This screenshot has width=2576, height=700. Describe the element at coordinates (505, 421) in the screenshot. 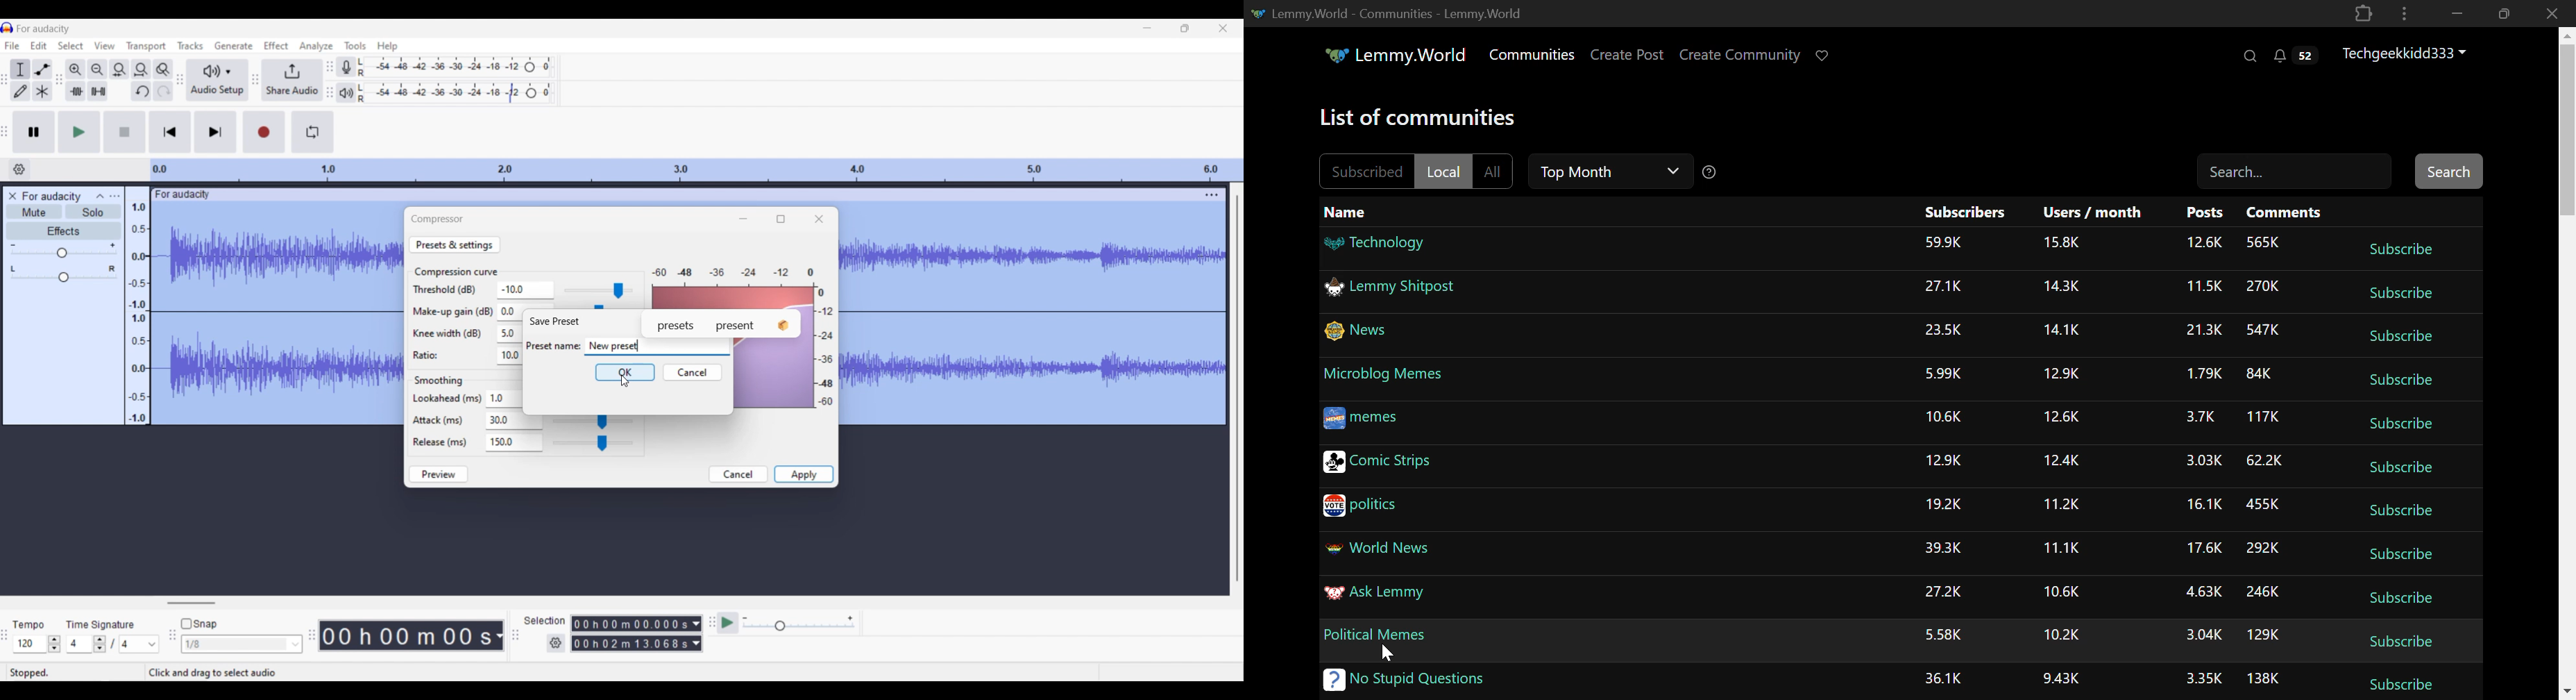

I see `Text box for attack` at that location.